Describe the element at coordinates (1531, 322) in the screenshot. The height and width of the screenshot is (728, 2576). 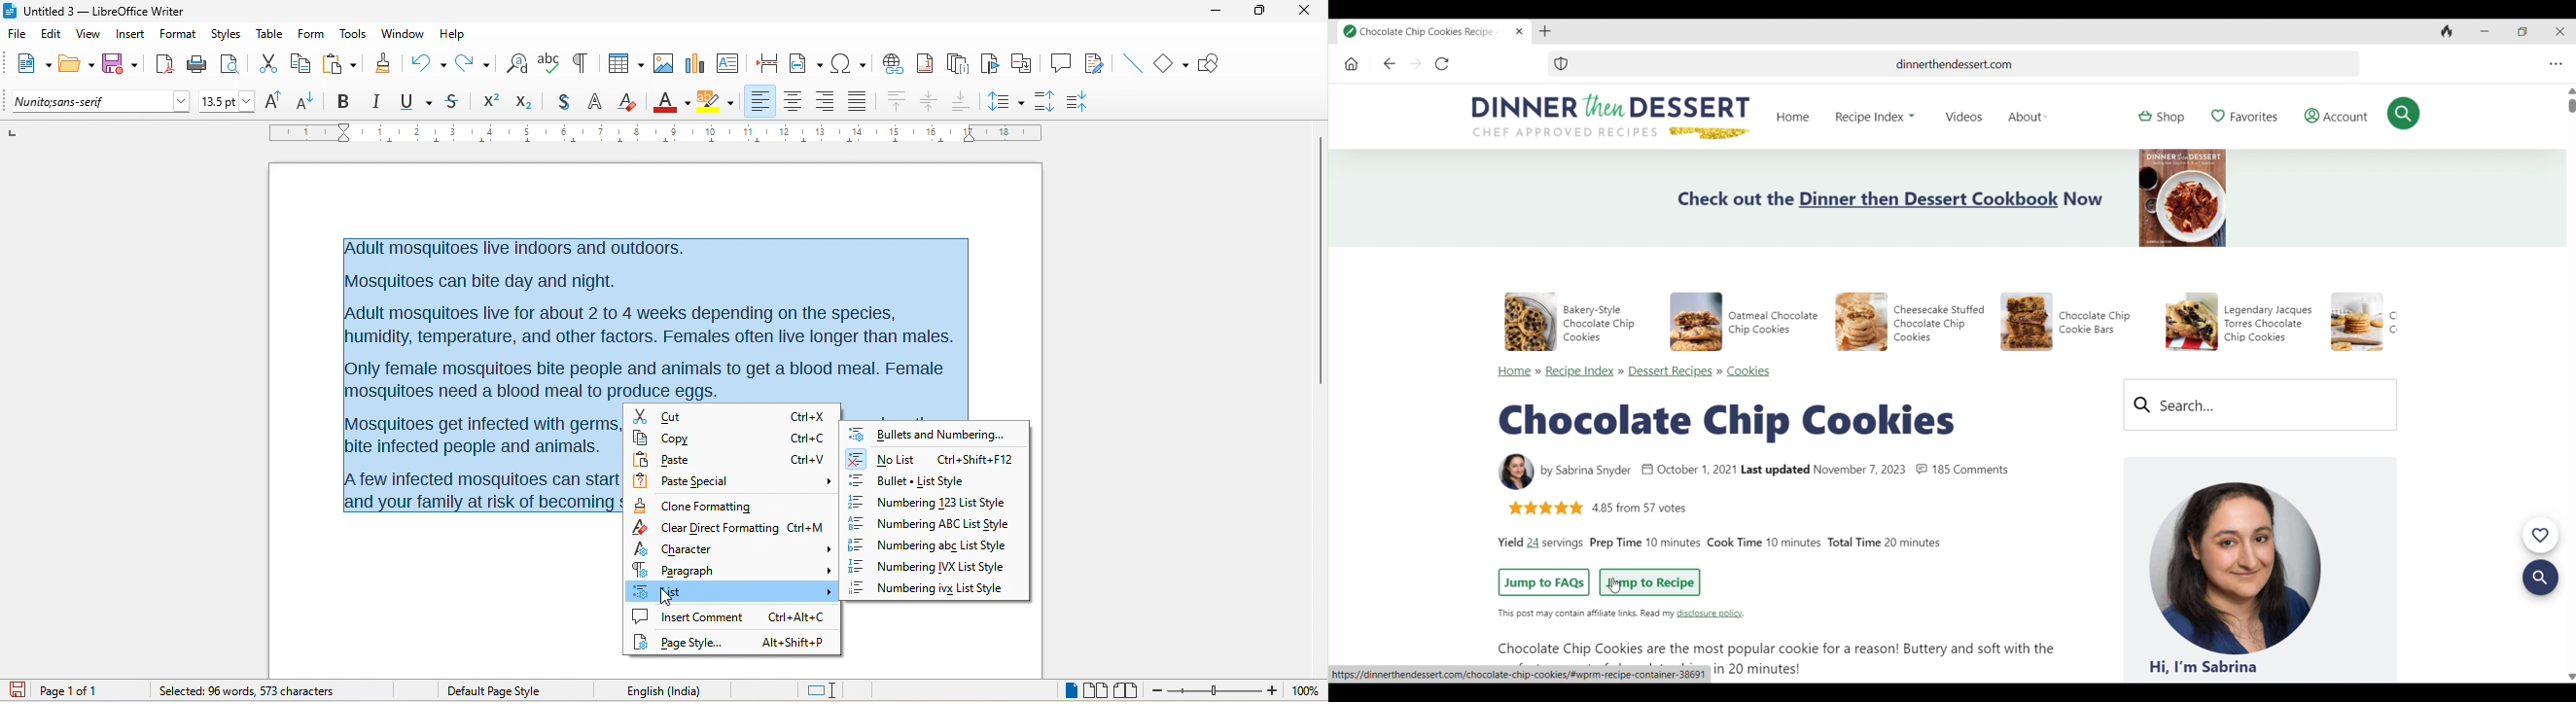
I see `Image from other article in website` at that location.